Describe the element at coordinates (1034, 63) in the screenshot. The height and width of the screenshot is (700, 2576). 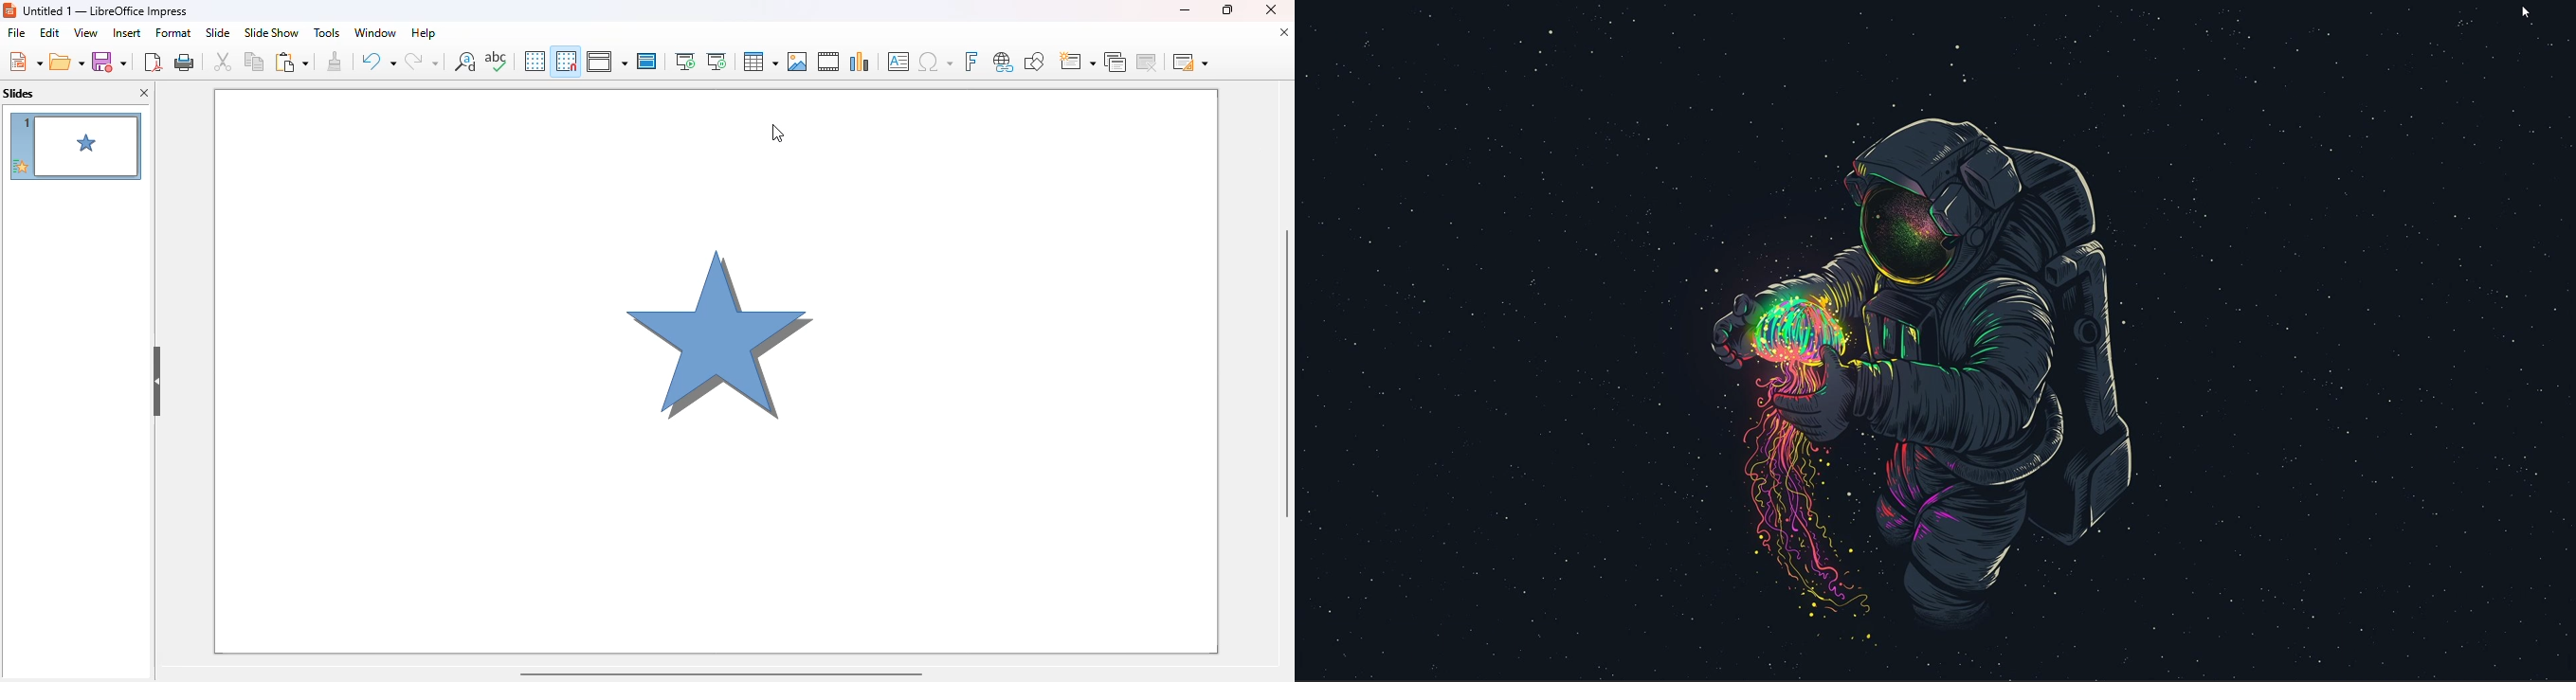
I see `show draw functions` at that location.